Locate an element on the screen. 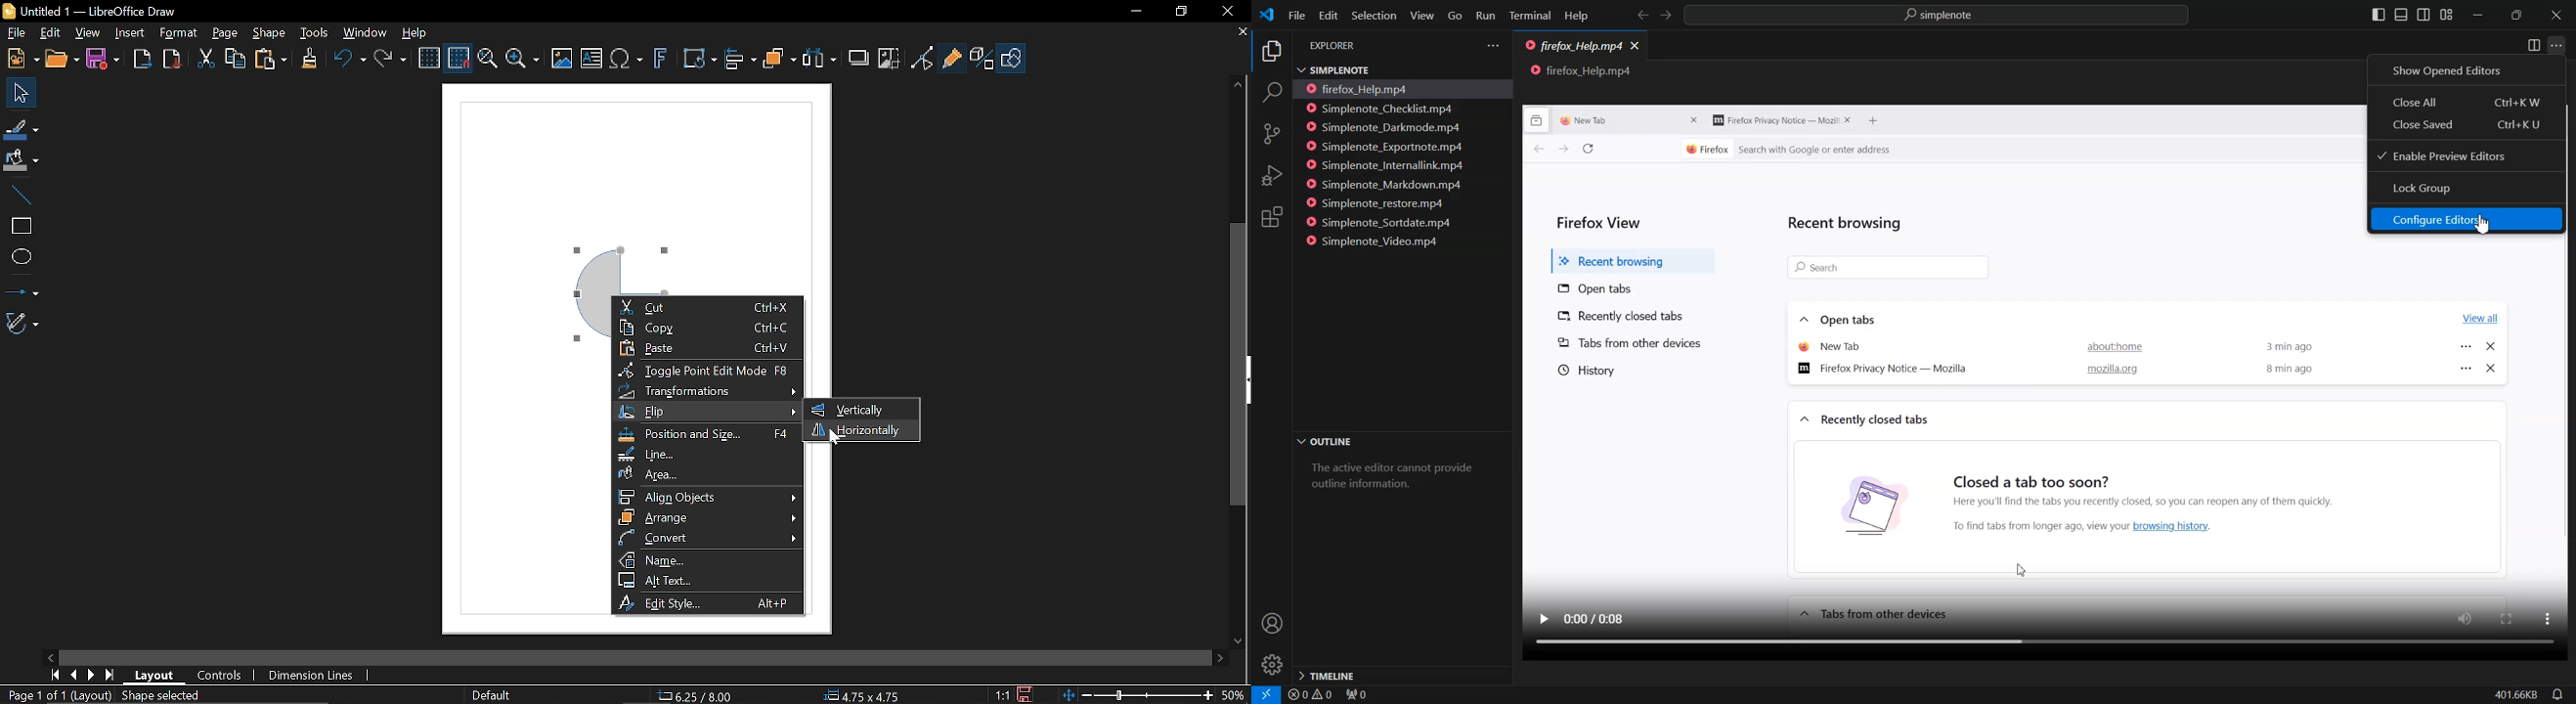 This screenshot has height=728, width=2576.  browsing history. is located at coordinates (2185, 526).